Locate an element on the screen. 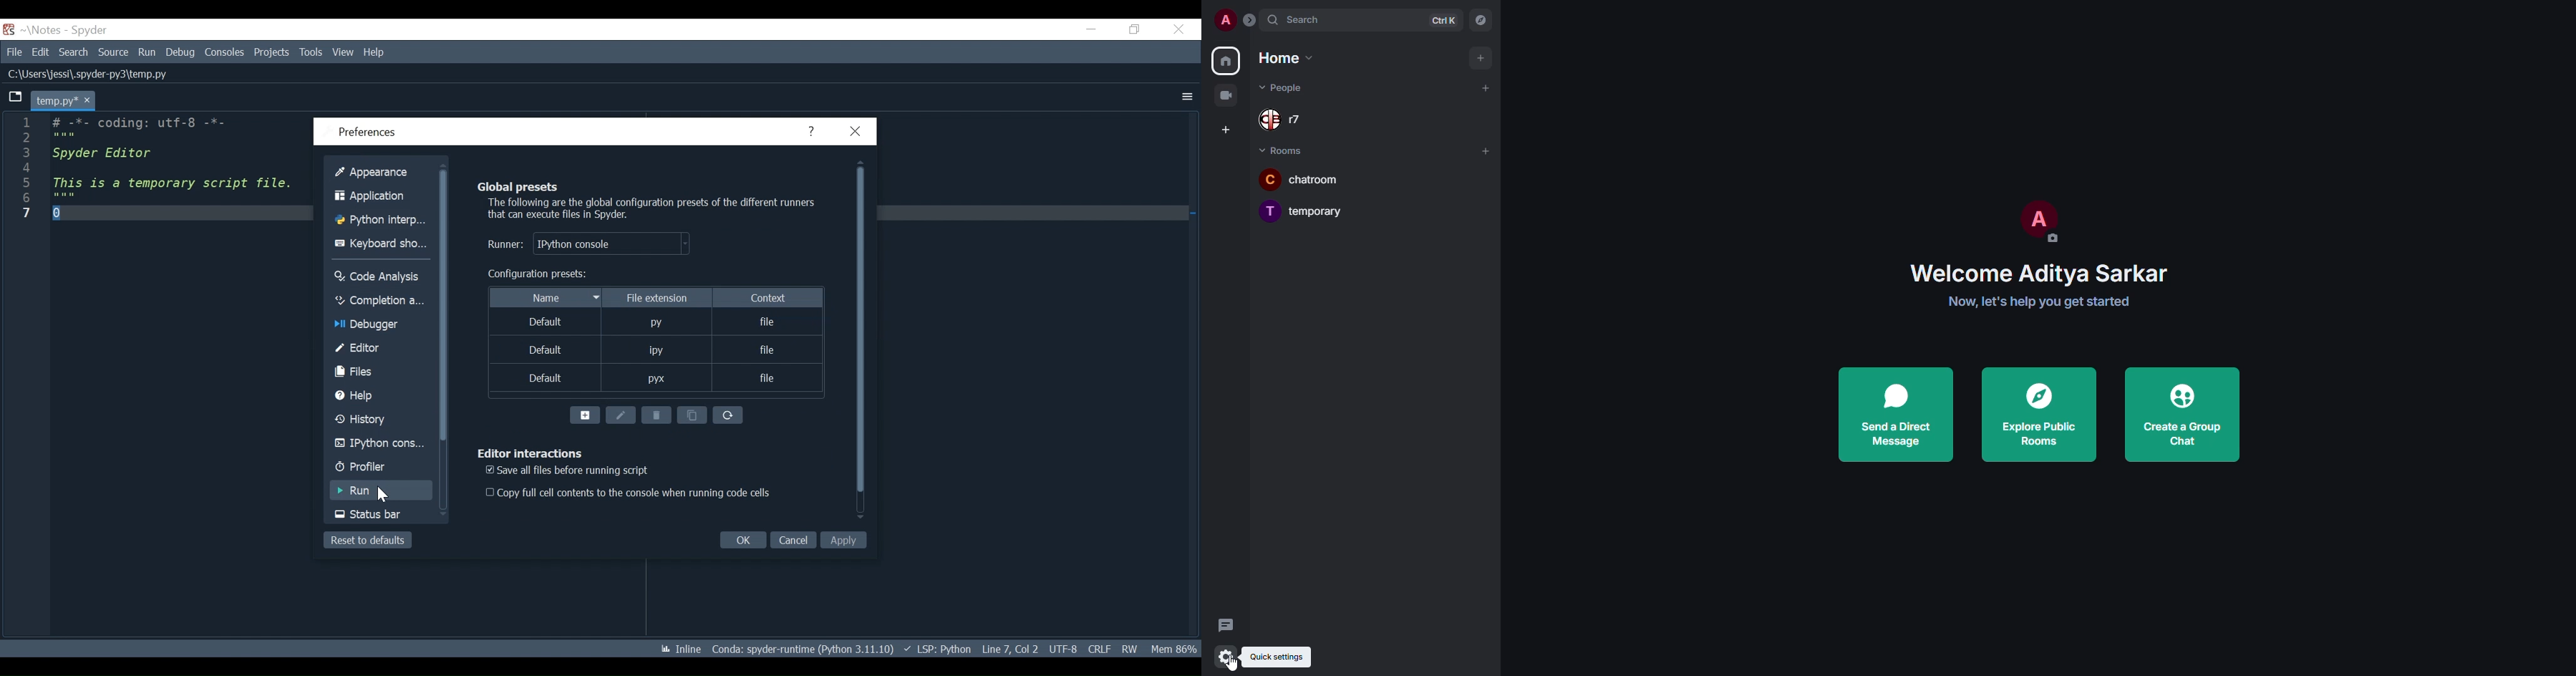 The height and width of the screenshot is (700, 2576).  is located at coordinates (56, 29).